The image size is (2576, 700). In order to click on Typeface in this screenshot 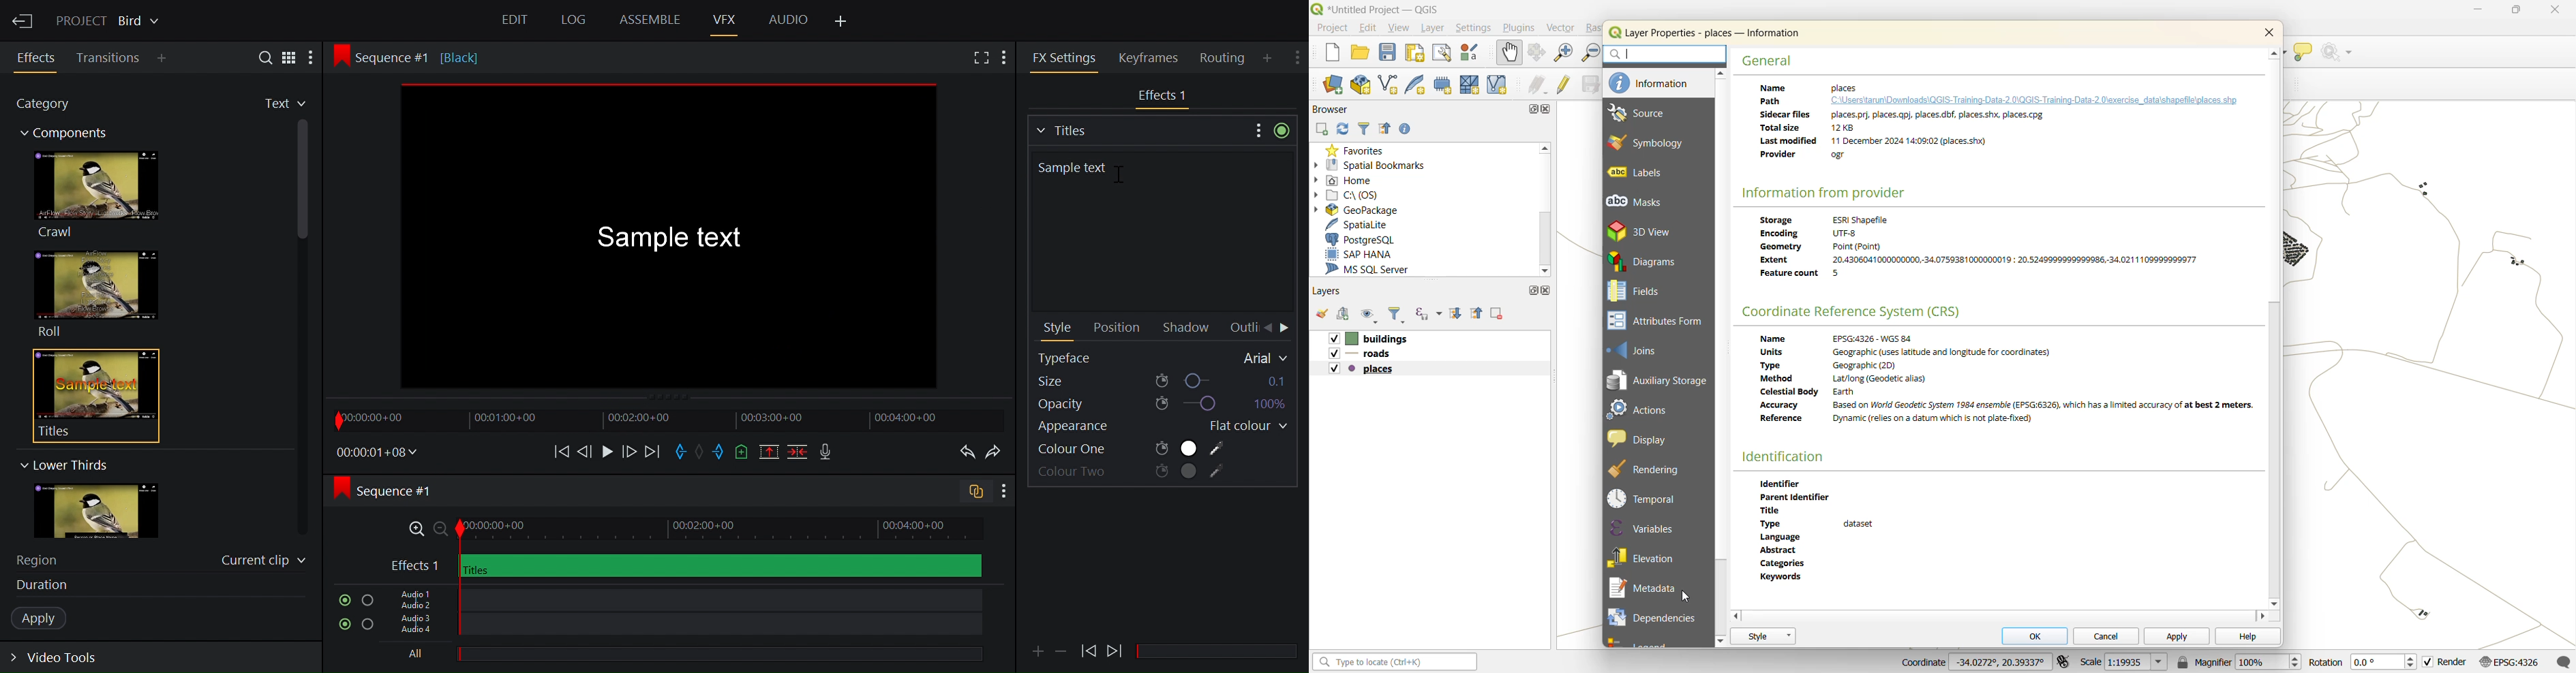, I will do `click(1164, 358)`.